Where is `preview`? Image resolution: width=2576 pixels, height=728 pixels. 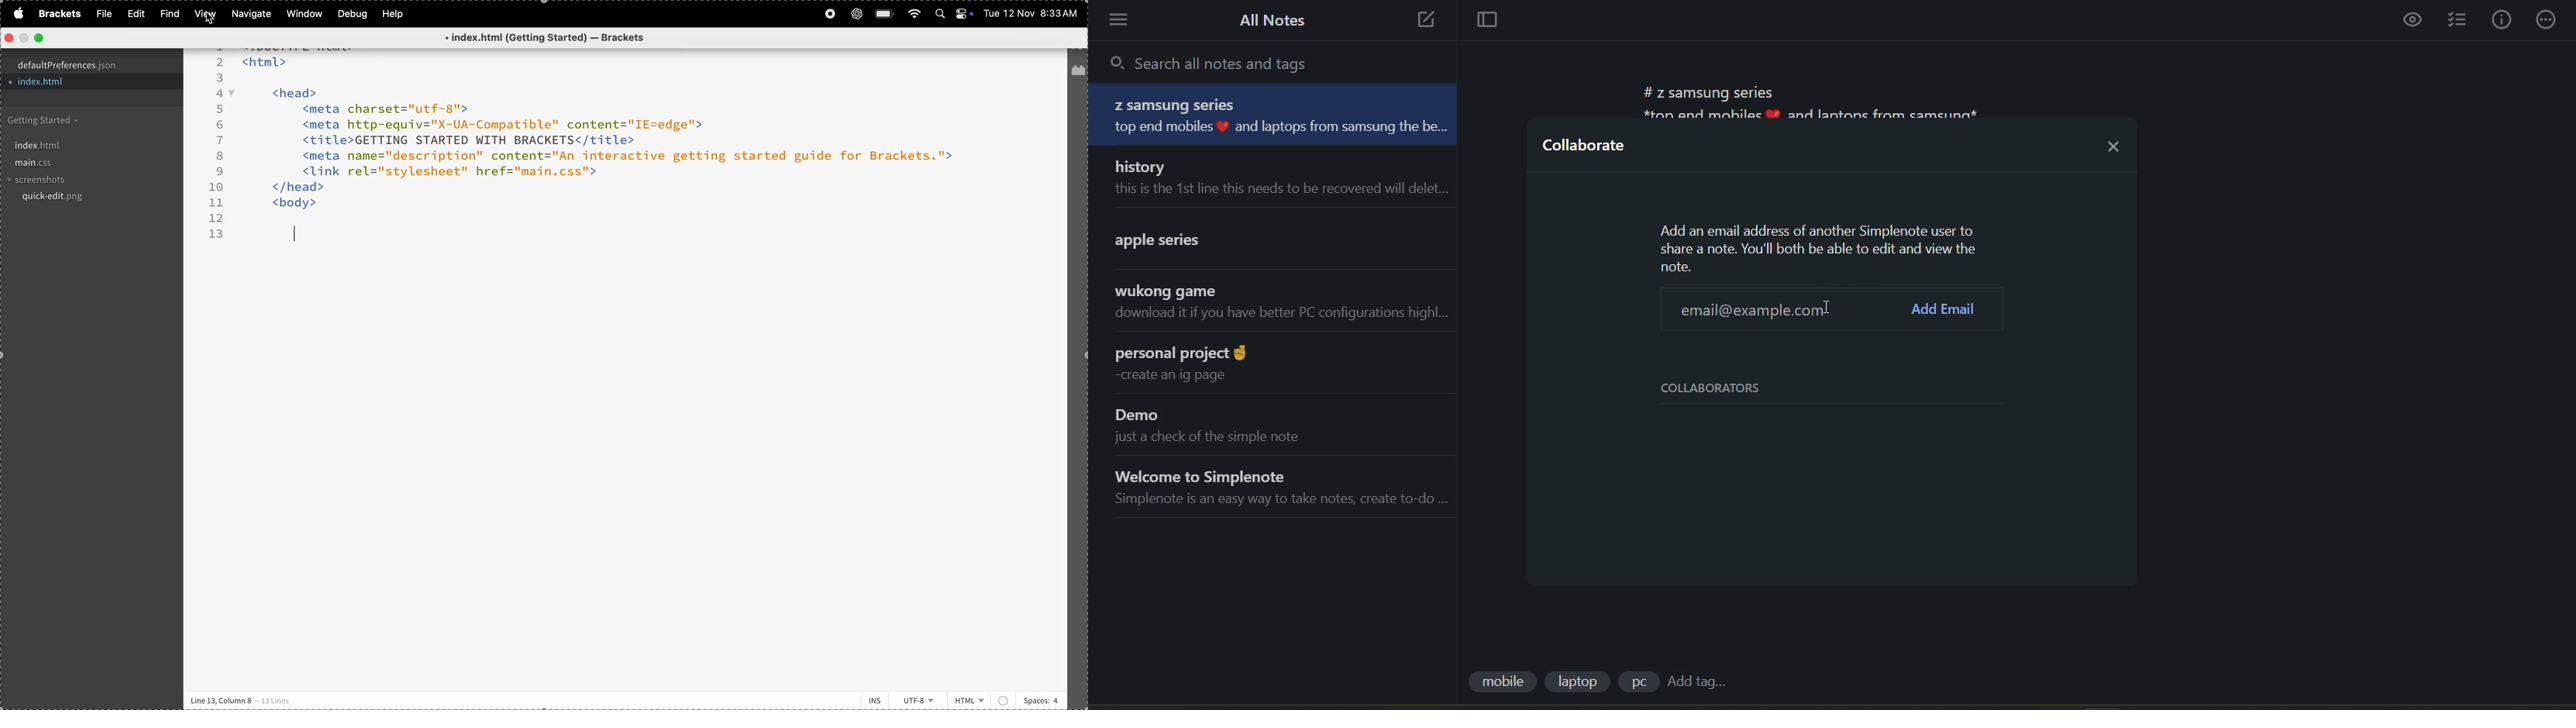
preview is located at coordinates (2414, 22).